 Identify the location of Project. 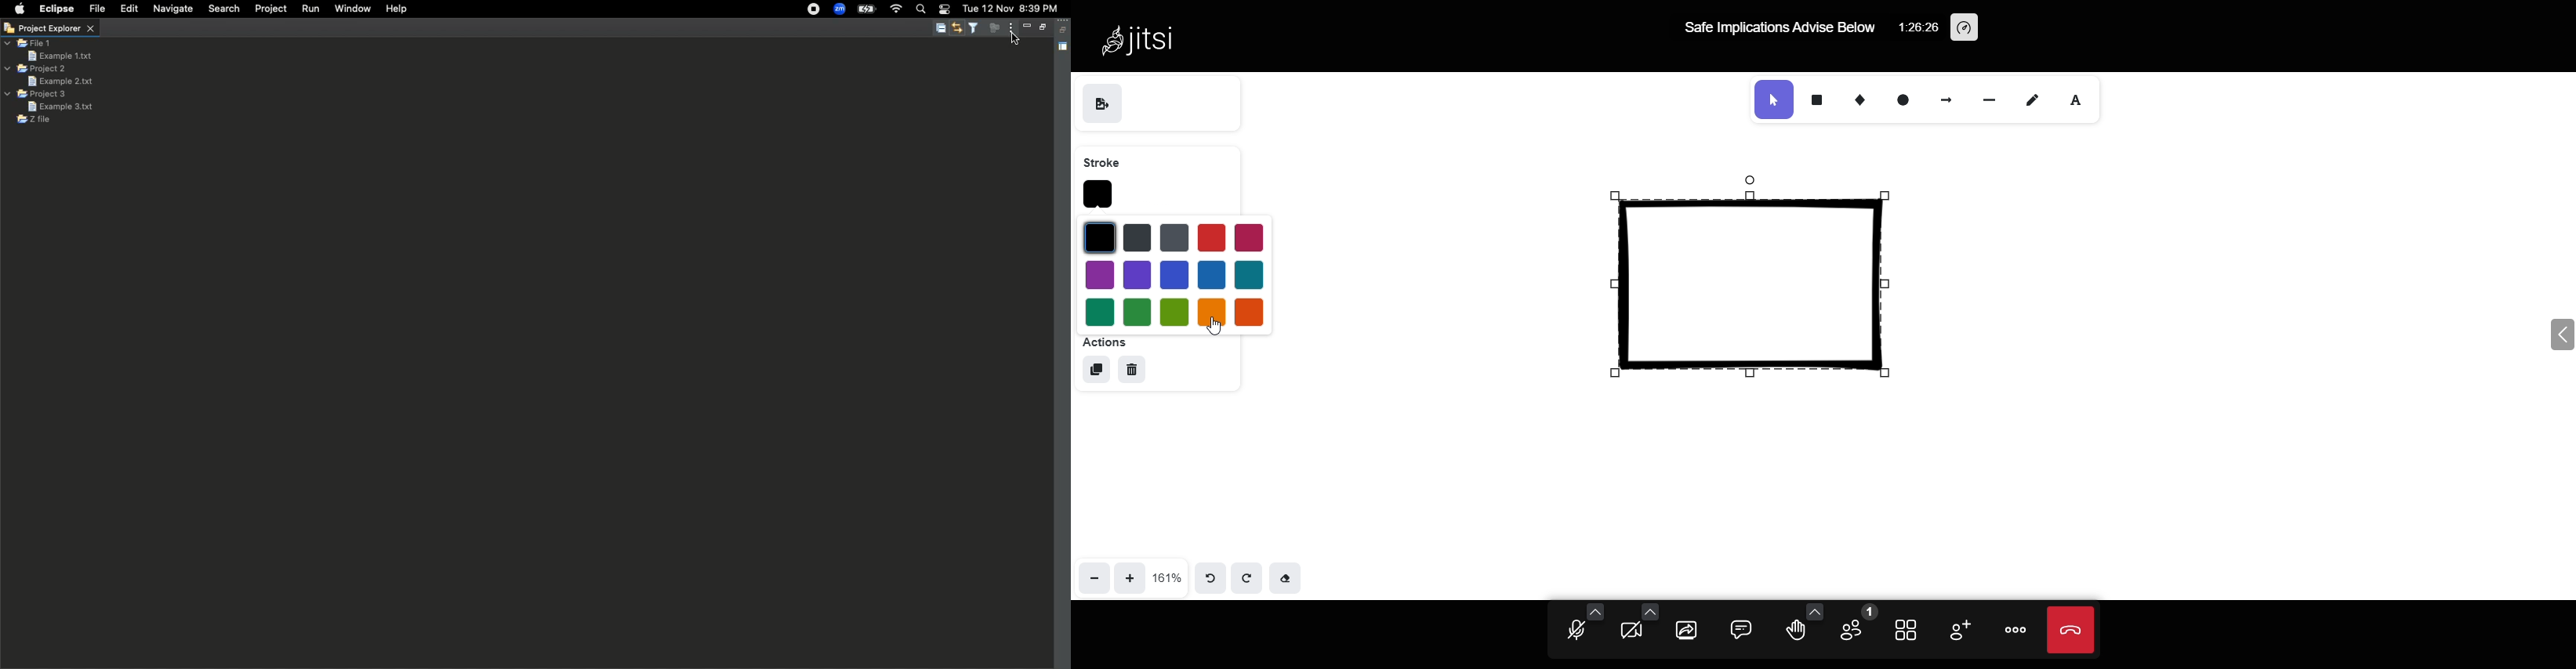
(272, 10).